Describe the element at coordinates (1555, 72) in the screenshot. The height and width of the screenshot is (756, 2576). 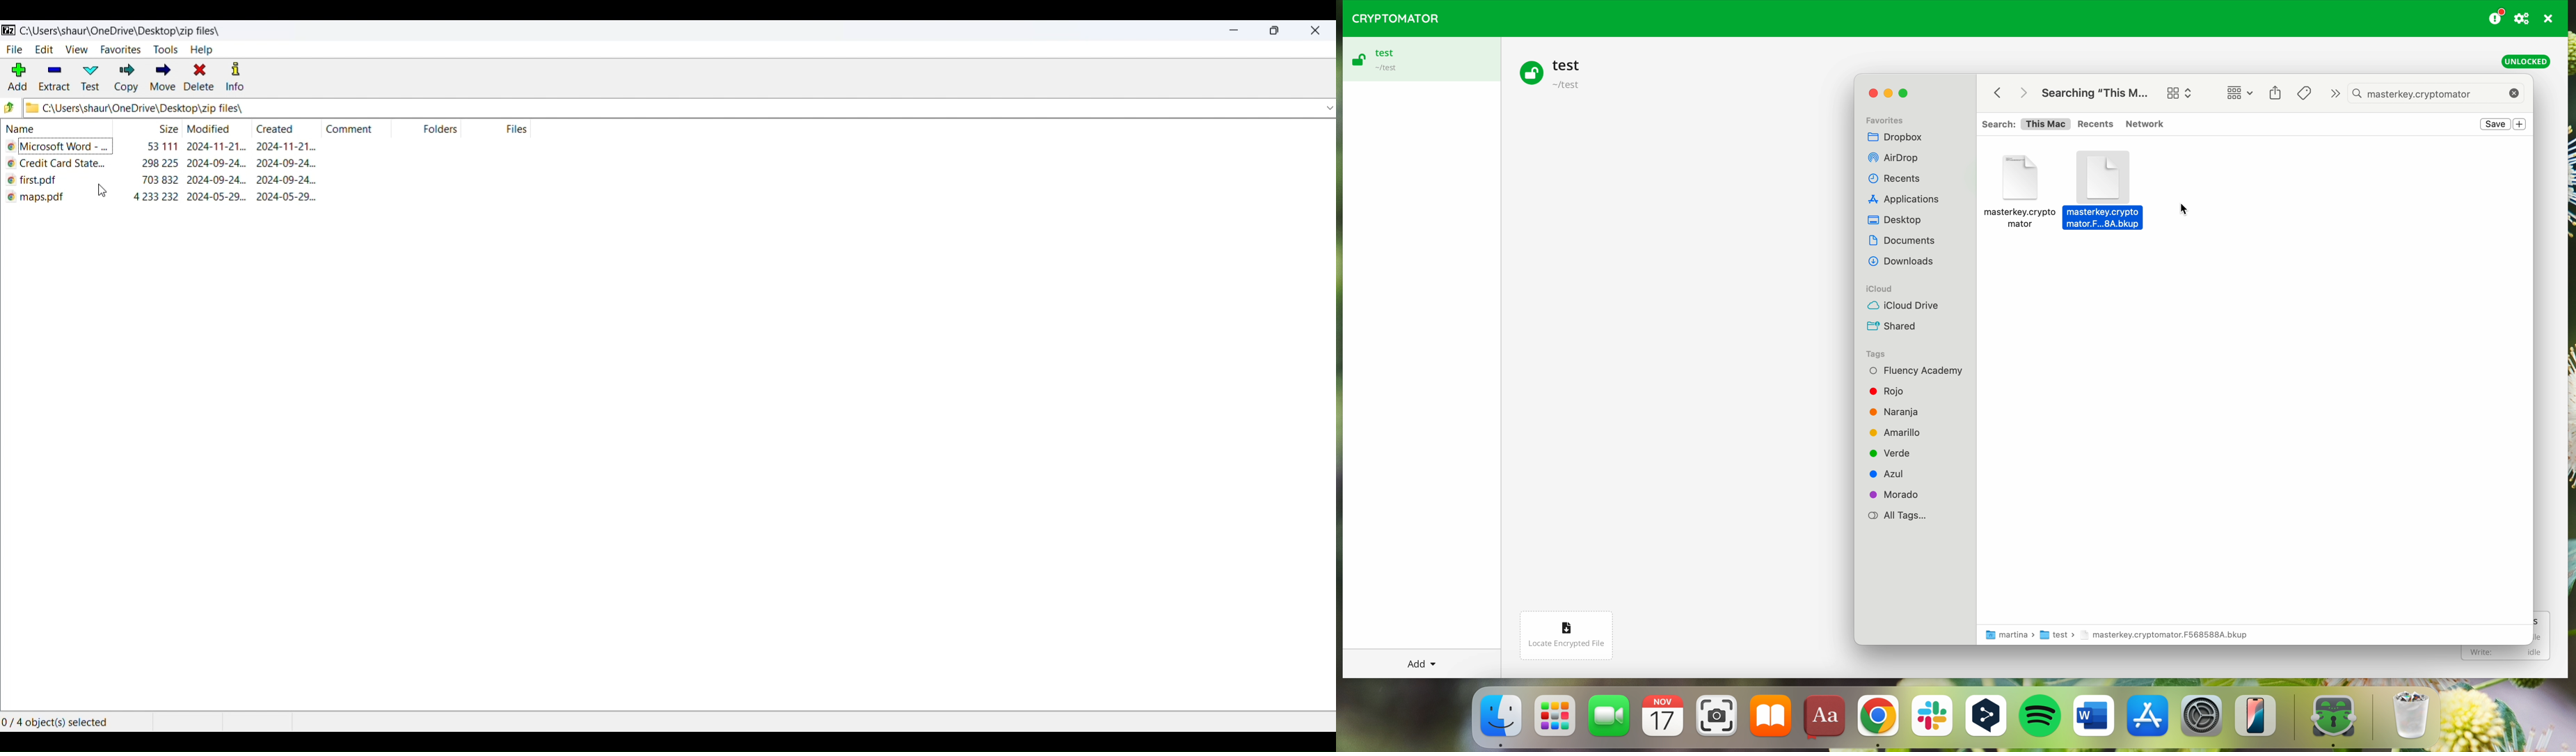
I see `test vault` at that location.